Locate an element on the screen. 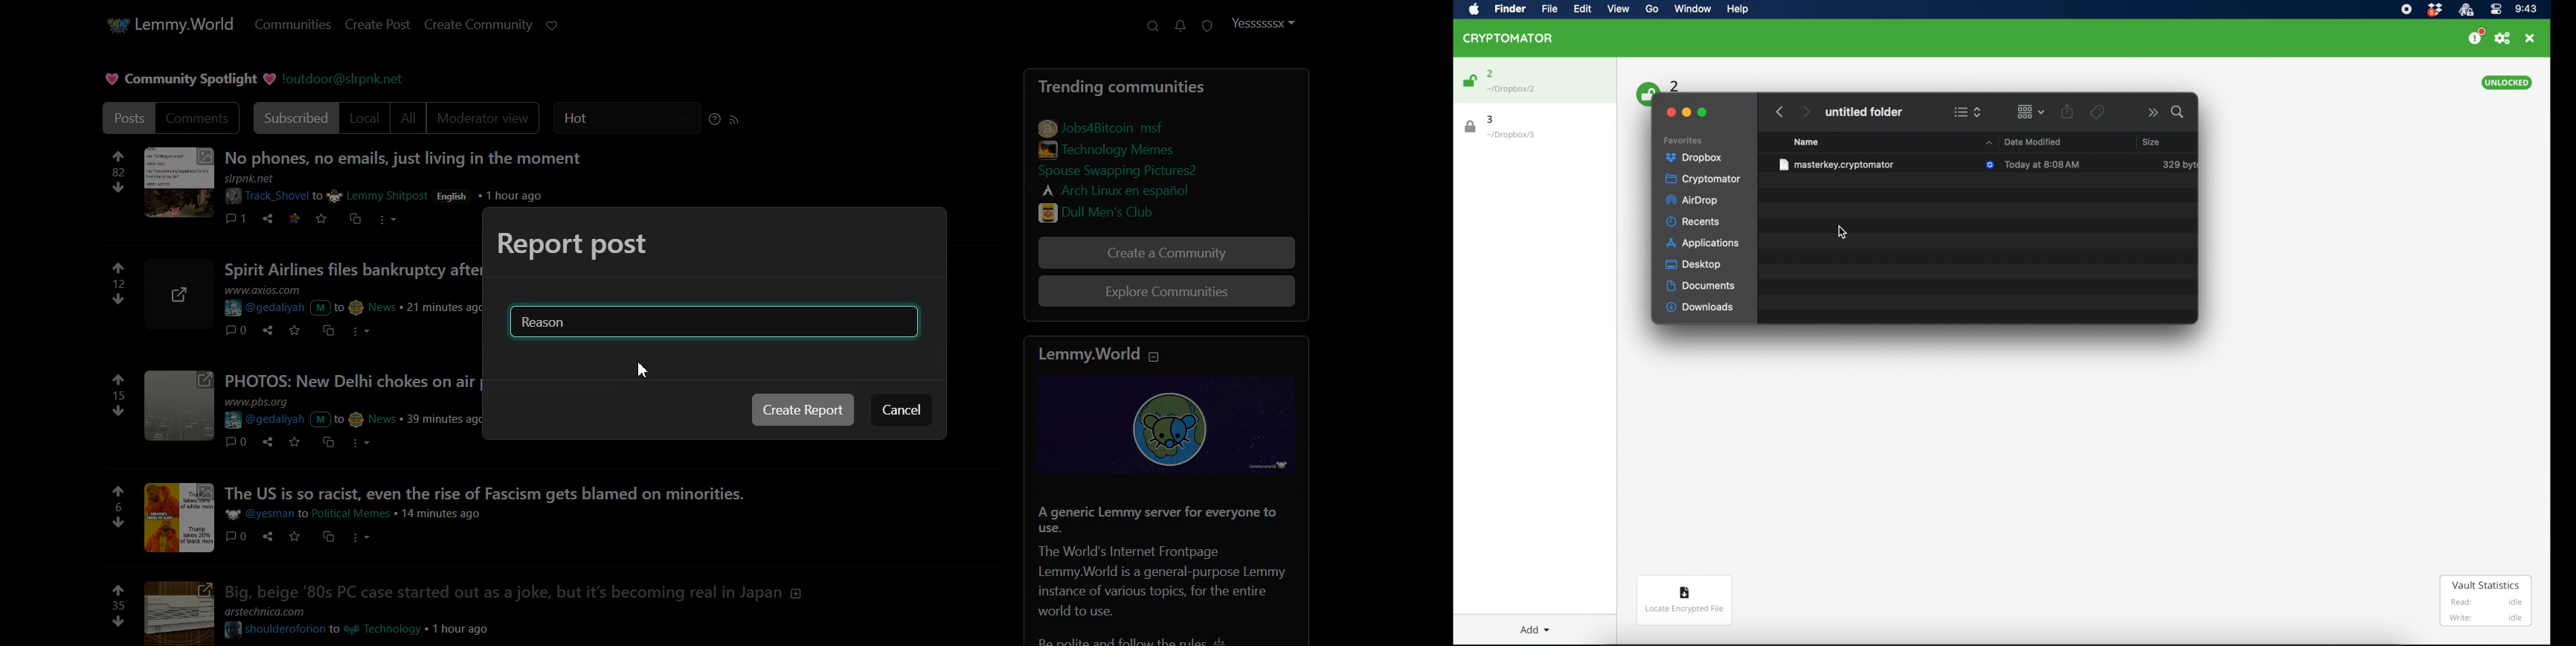 The width and height of the screenshot is (2576, 672). search is located at coordinates (2179, 112).